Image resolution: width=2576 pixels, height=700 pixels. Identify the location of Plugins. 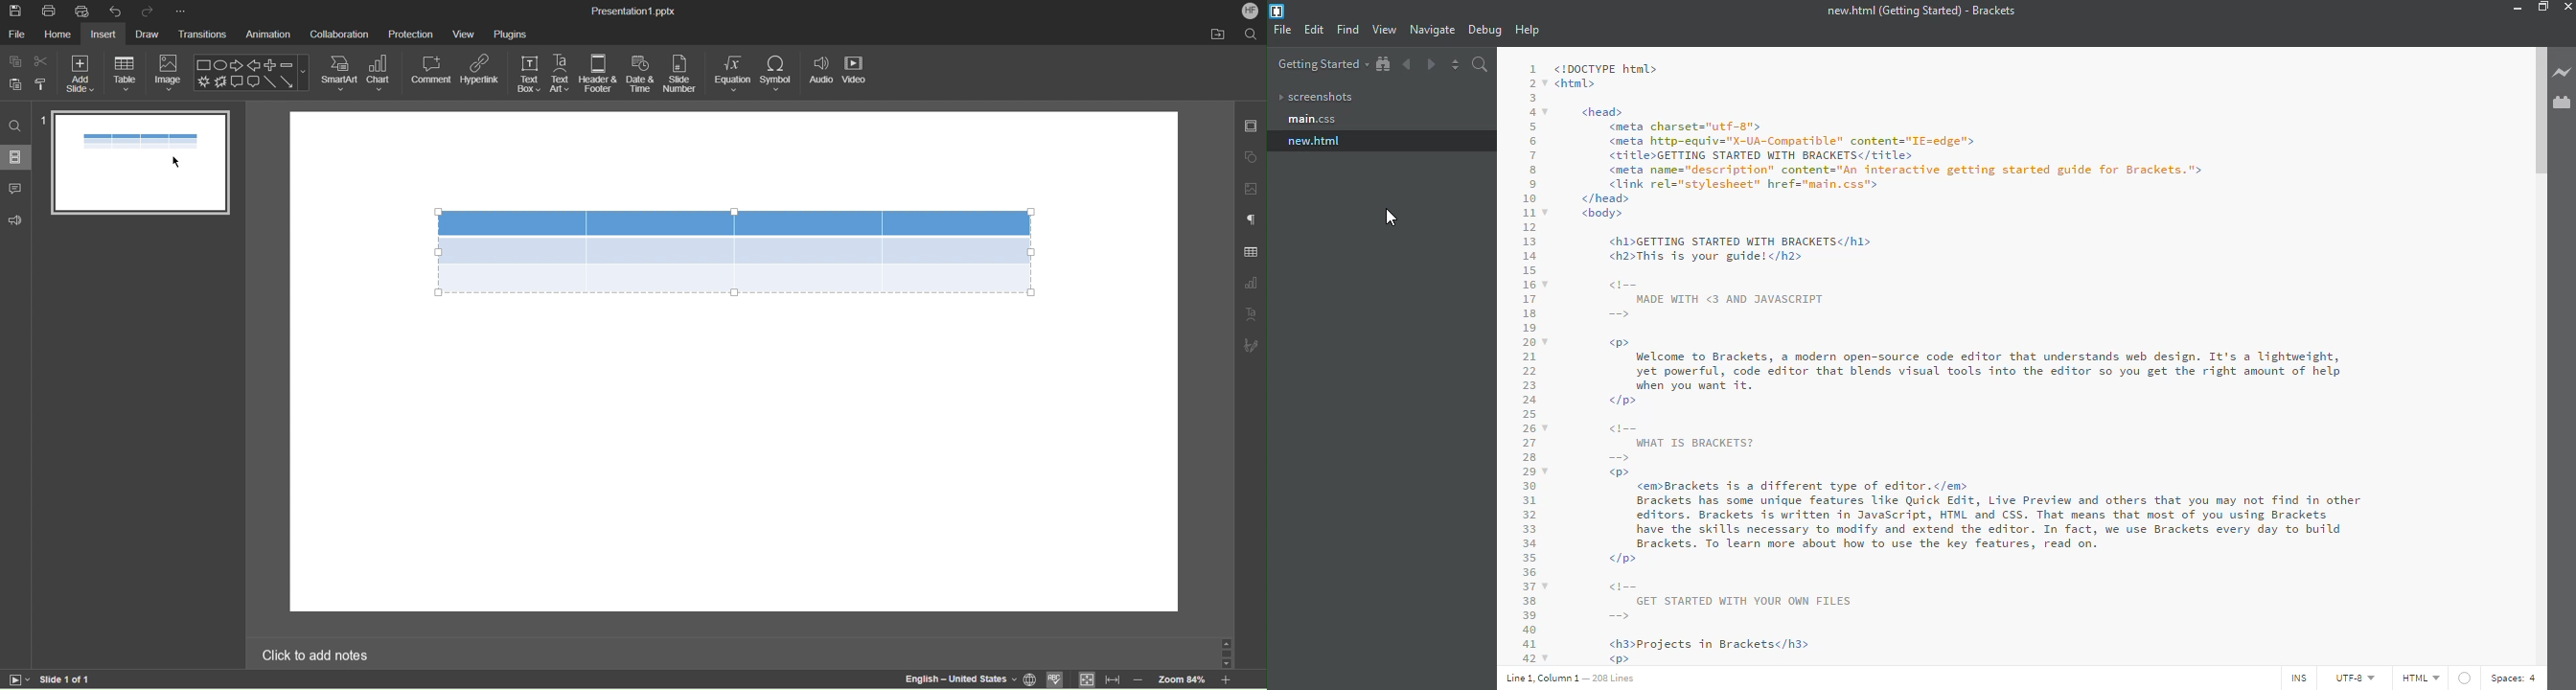
(511, 32).